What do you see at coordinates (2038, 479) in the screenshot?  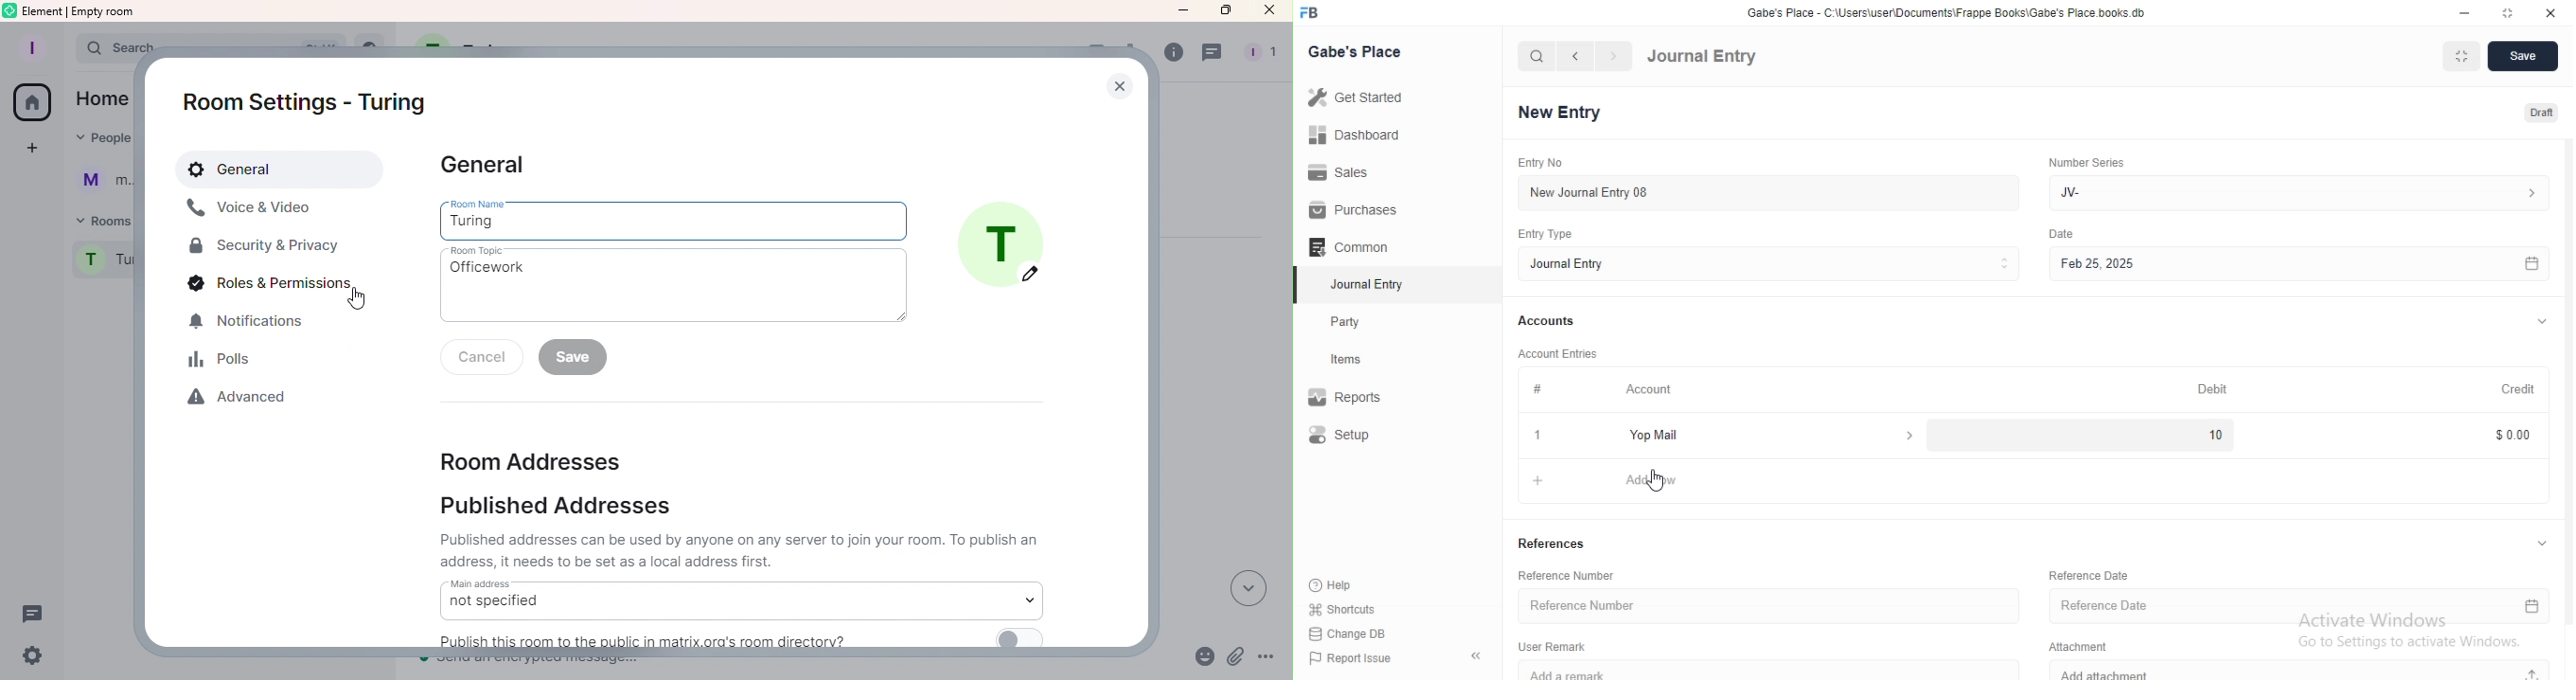 I see `+ Add Row` at bounding box center [2038, 479].